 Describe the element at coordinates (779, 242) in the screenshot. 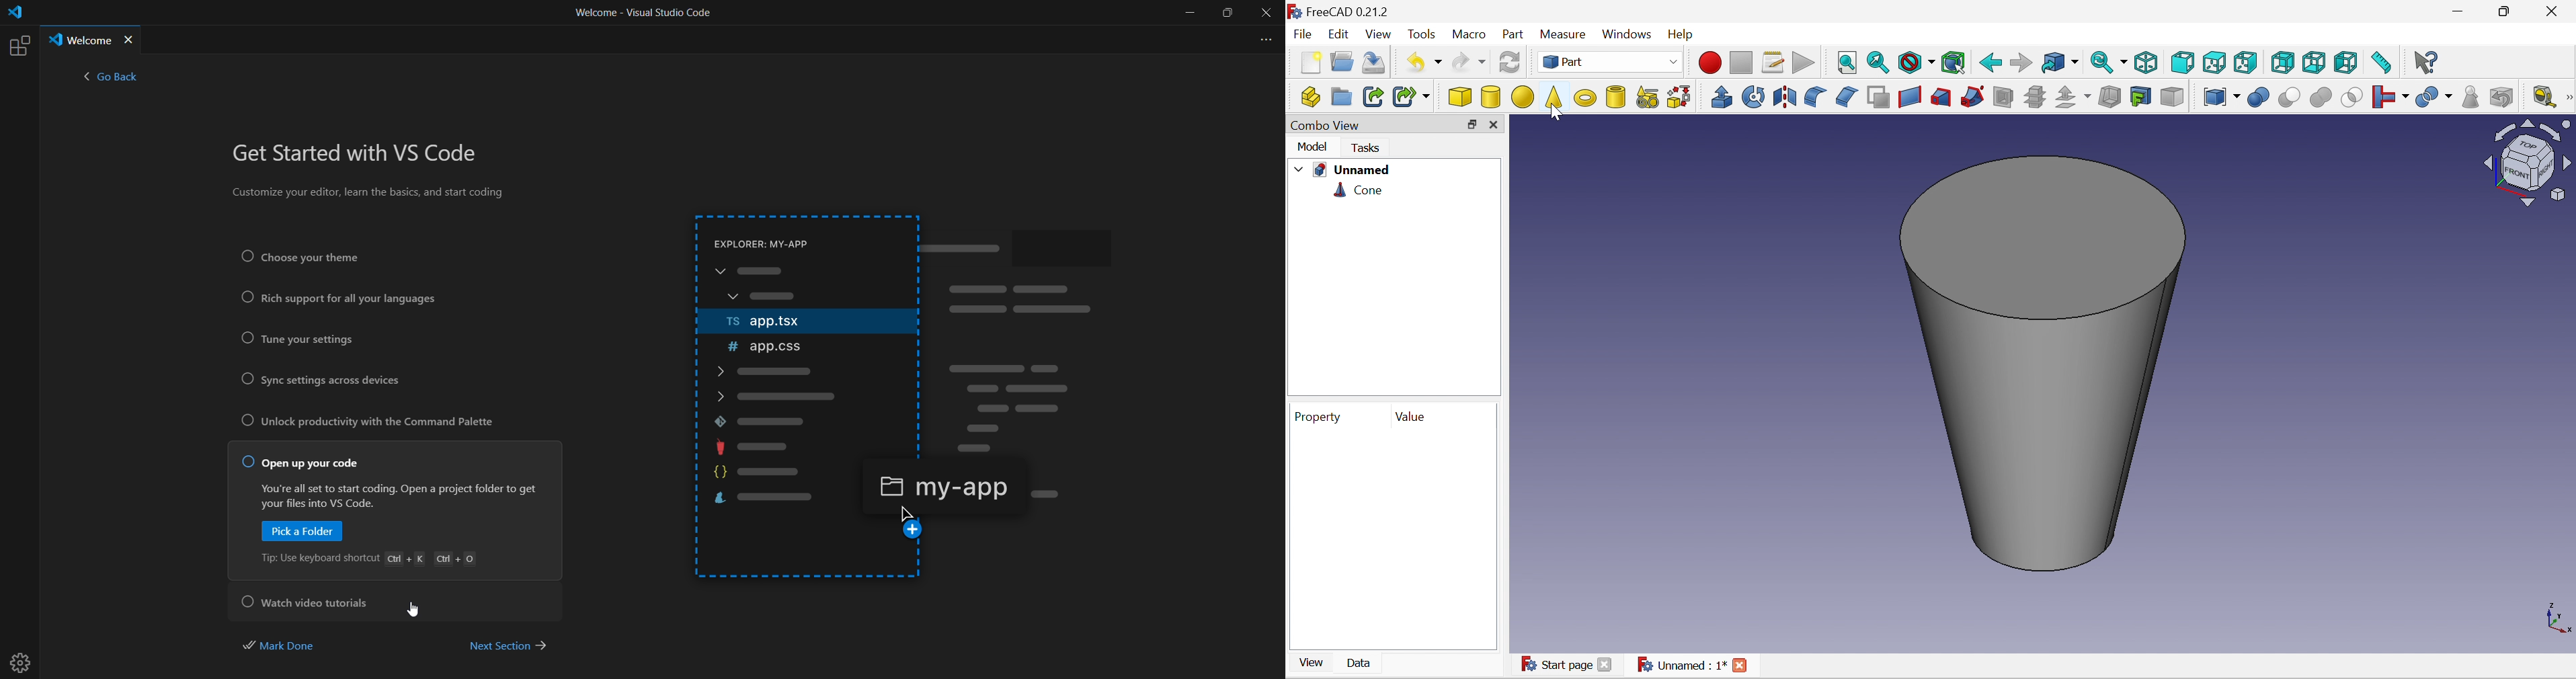

I see `Explorer: My-app` at that location.